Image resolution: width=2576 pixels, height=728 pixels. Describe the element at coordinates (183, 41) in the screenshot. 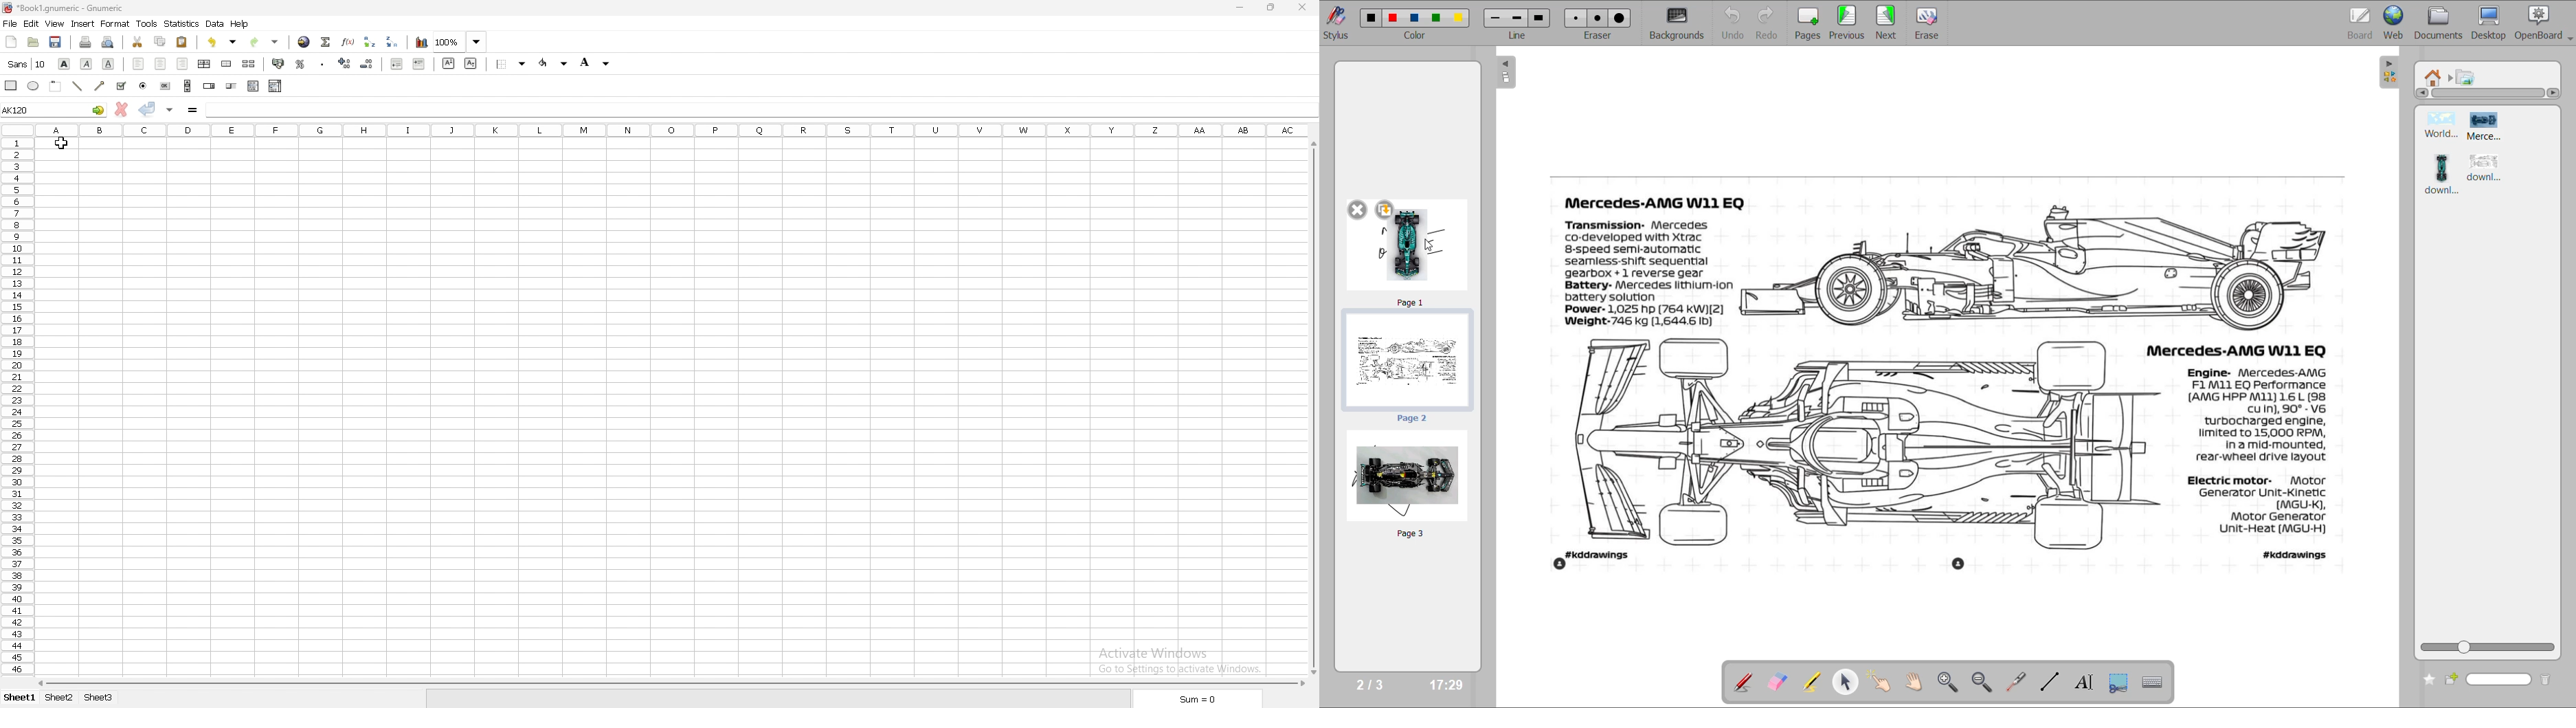

I see `paste` at that location.